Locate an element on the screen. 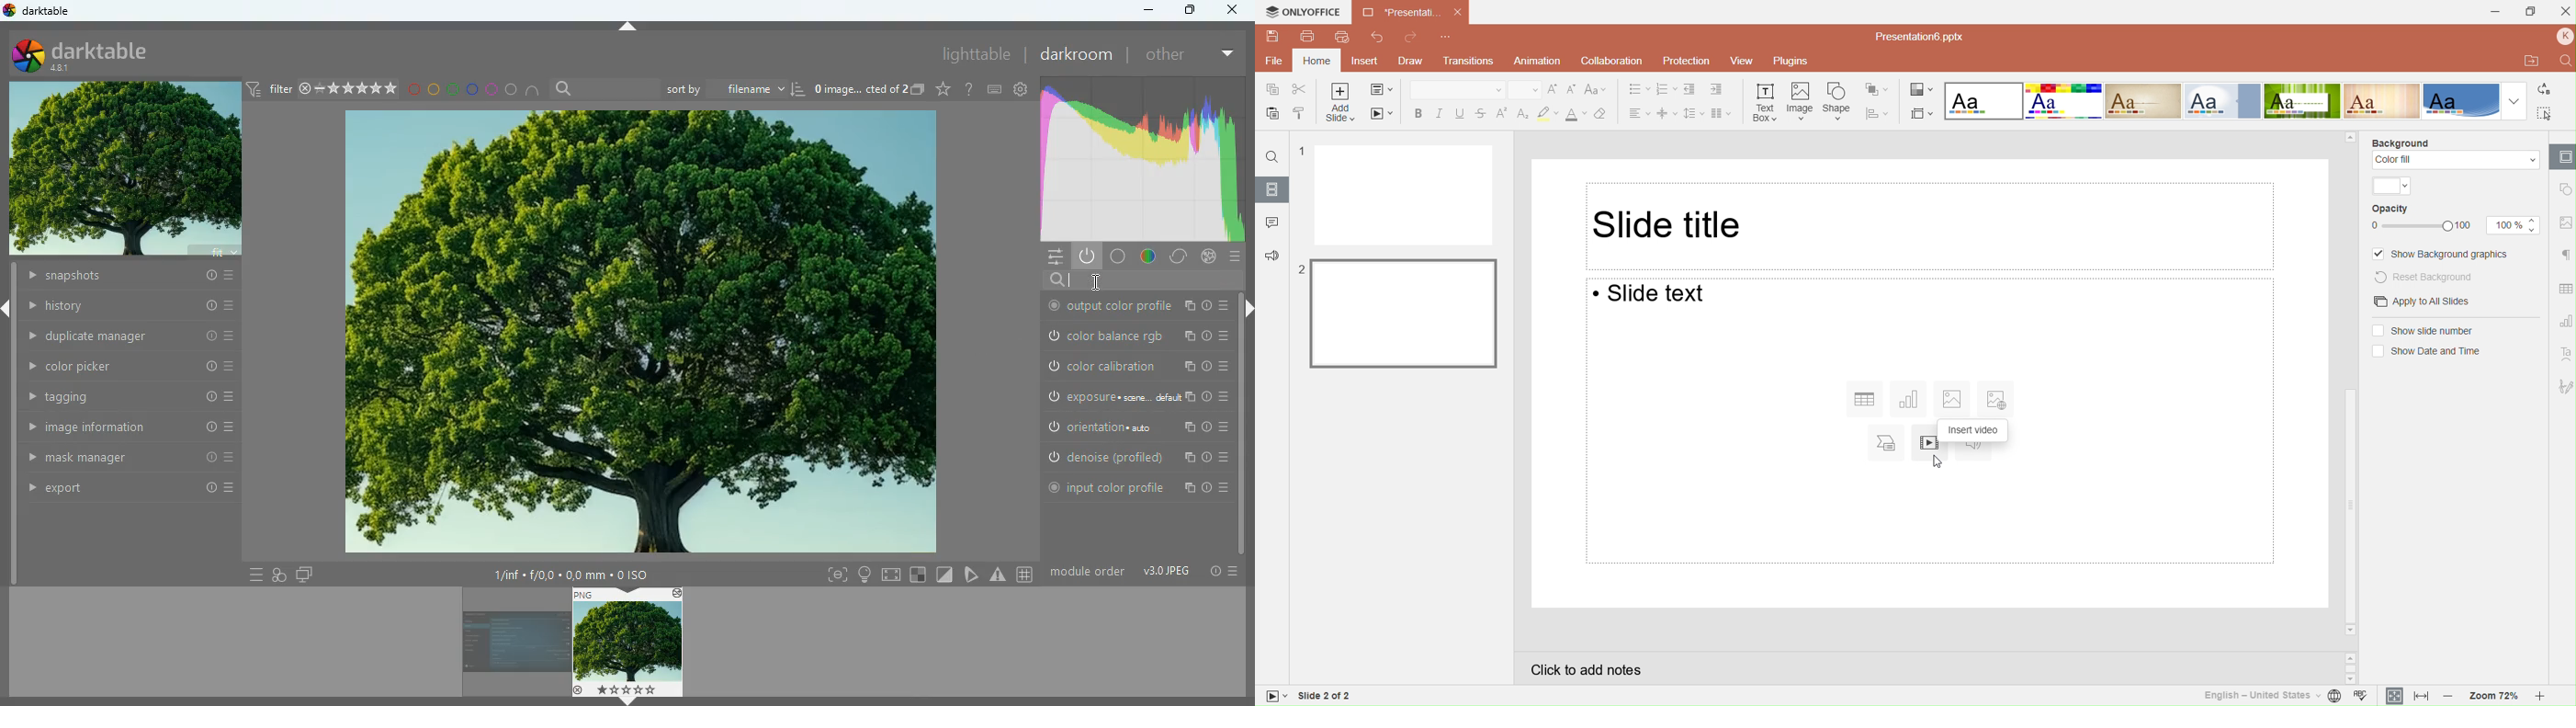 This screenshot has width=2576, height=728. gradient is located at coordinates (1146, 160).